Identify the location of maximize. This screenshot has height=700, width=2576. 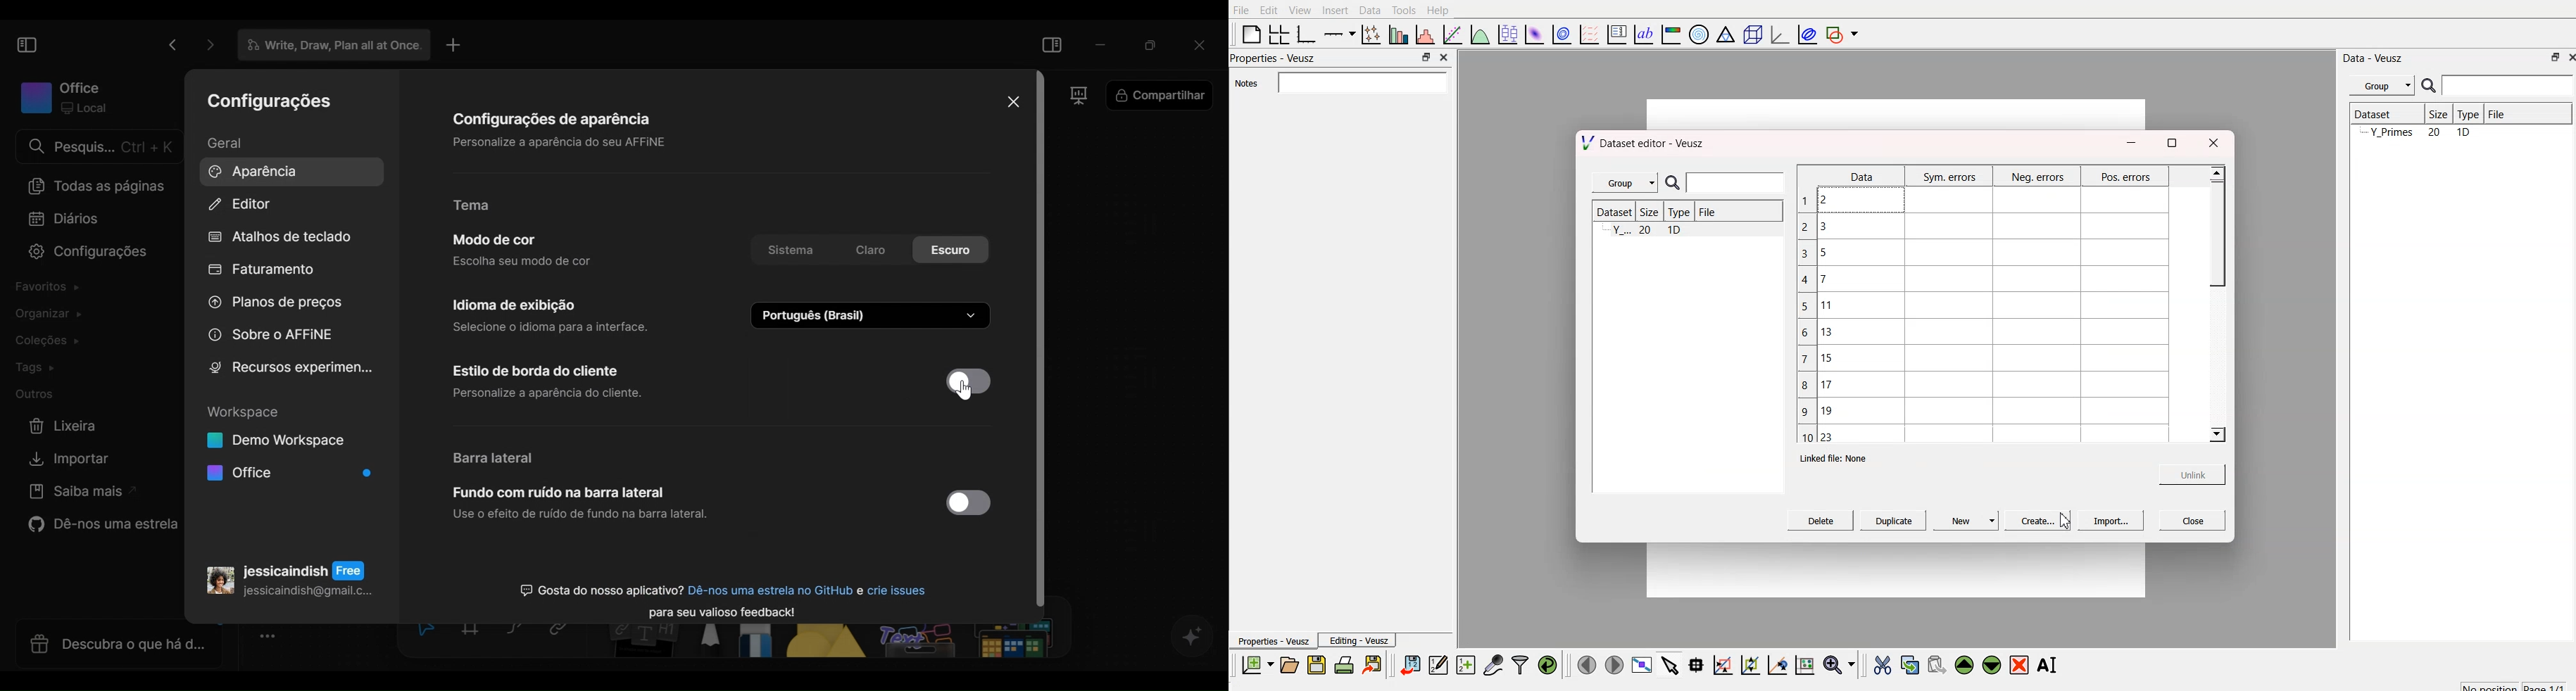
(2549, 57).